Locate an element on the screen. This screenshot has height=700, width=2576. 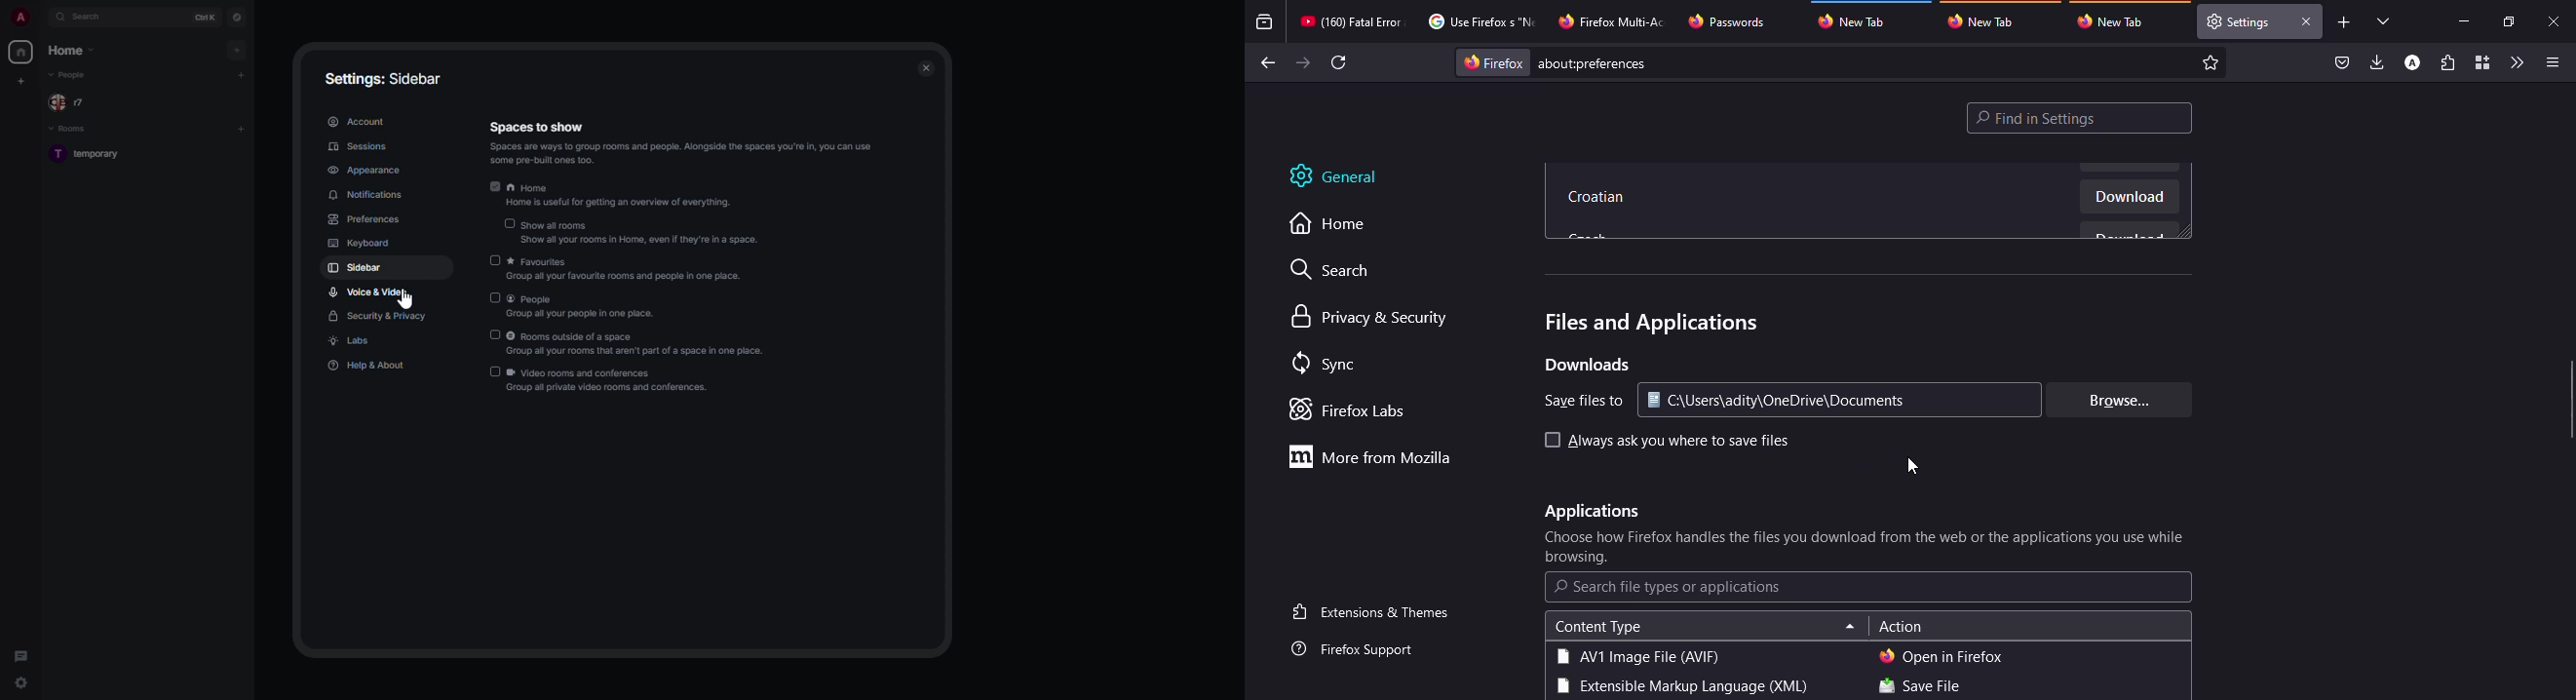
save to pocket is located at coordinates (2342, 63).